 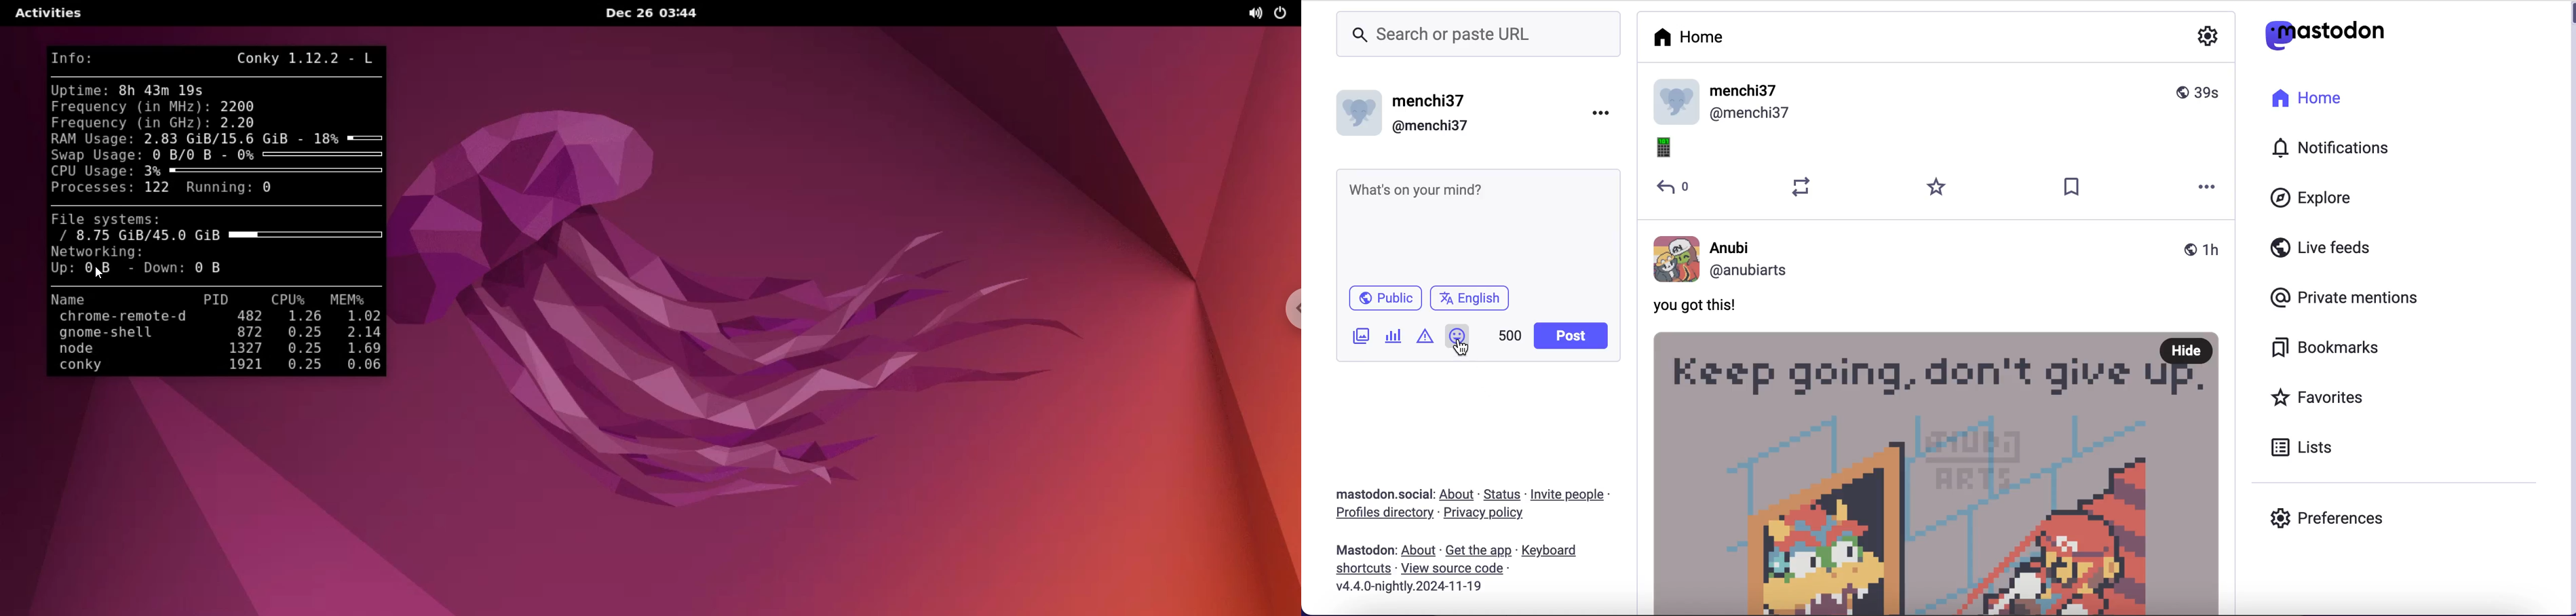 I want to click on search or paste url, so click(x=1478, y=36).